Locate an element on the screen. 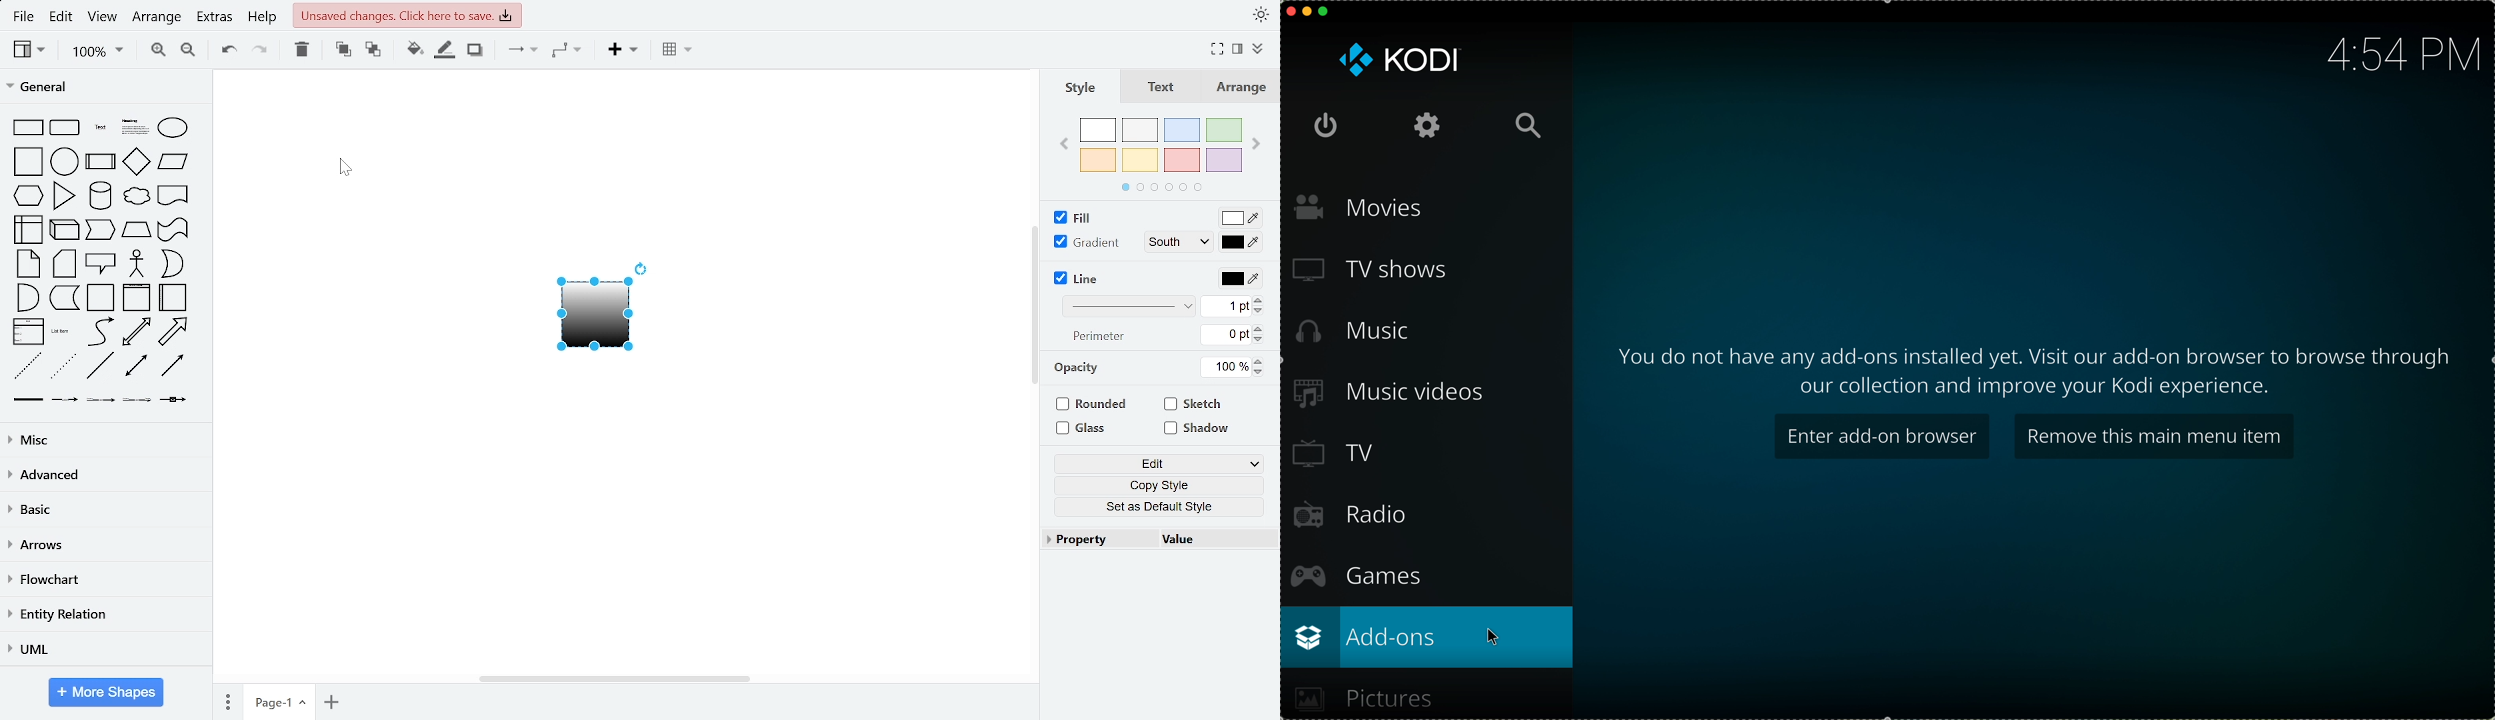 The height and width of the screenshot is (728, 2520). zoom out is located at coordinates (188, 51).